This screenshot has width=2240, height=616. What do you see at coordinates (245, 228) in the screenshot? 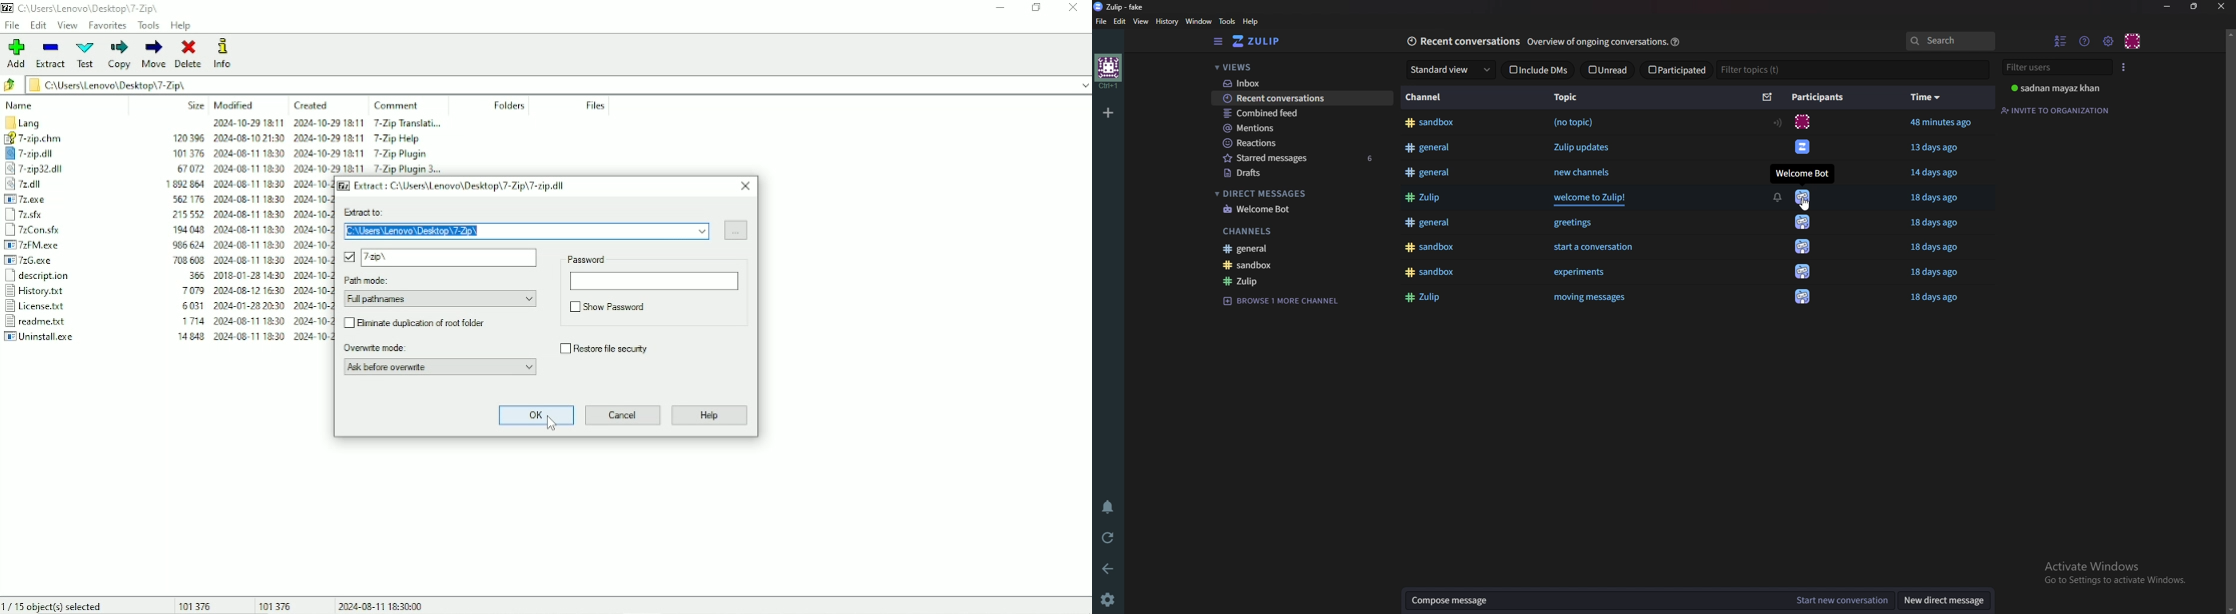
I see `GOES MDL08.11 1830 MDL IN IRI Tie Comole` at bounding box center [245, 228].